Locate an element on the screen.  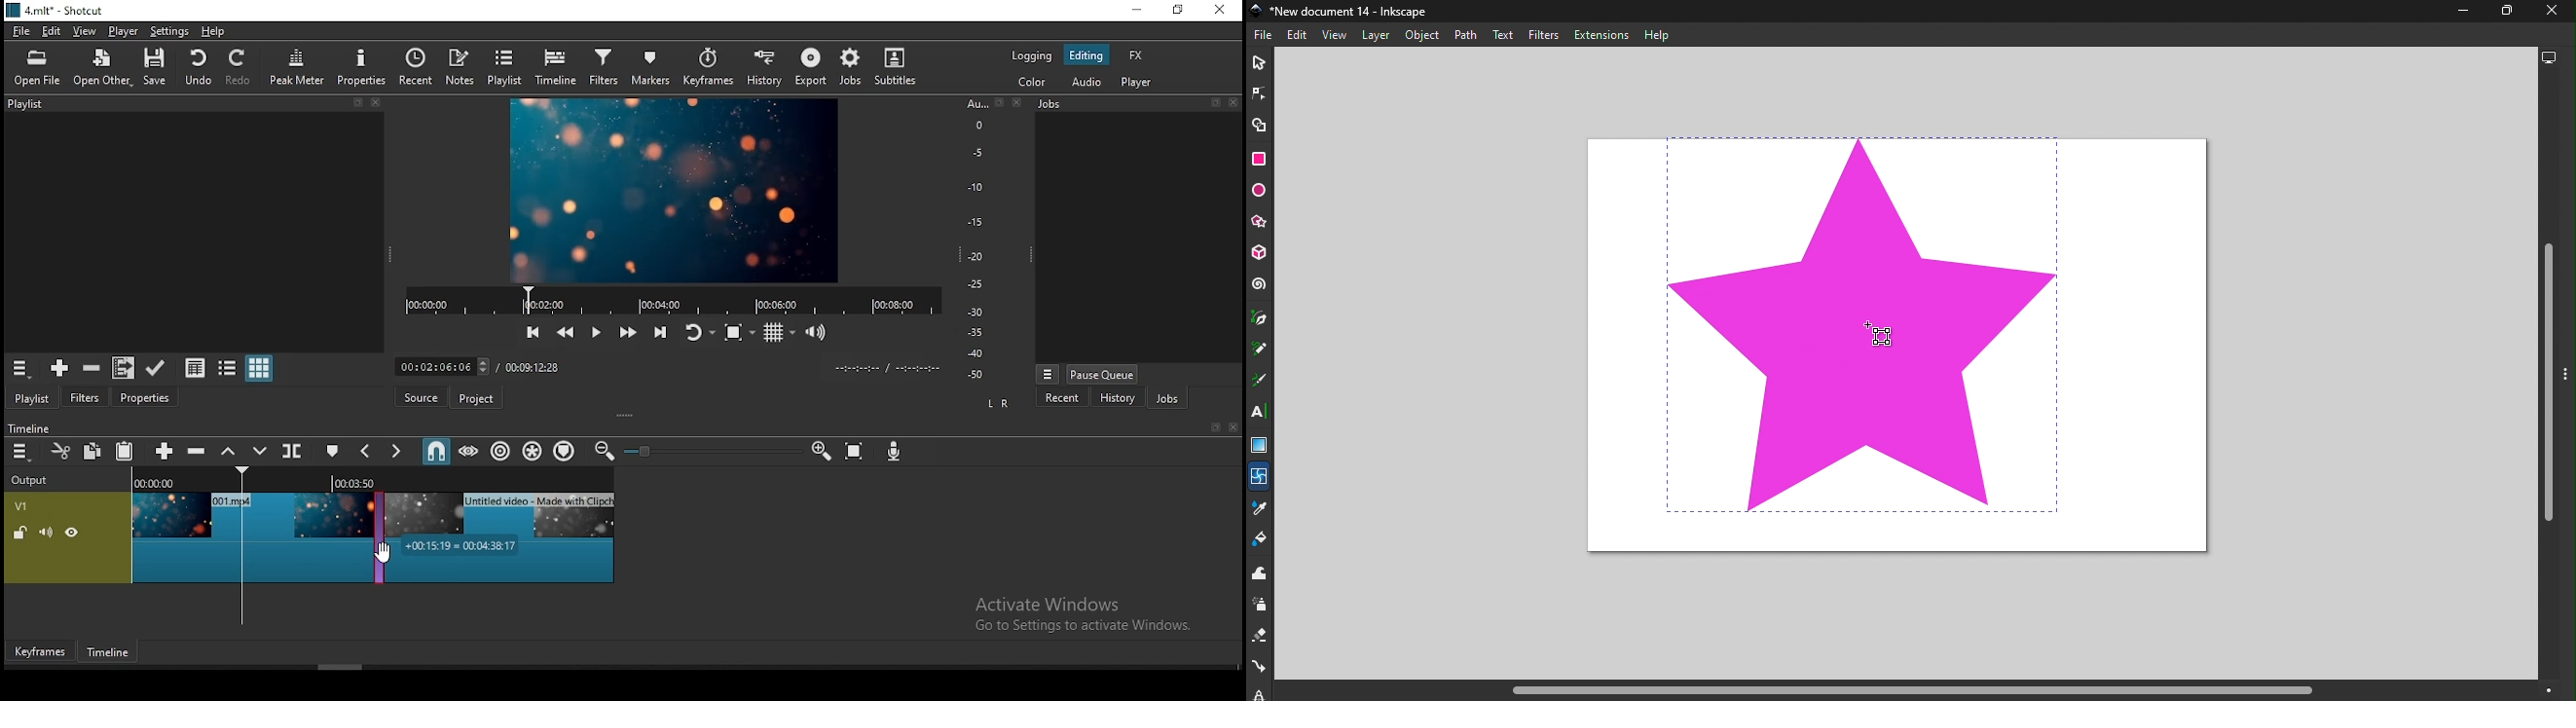
output is located at coordinates (32, 481).